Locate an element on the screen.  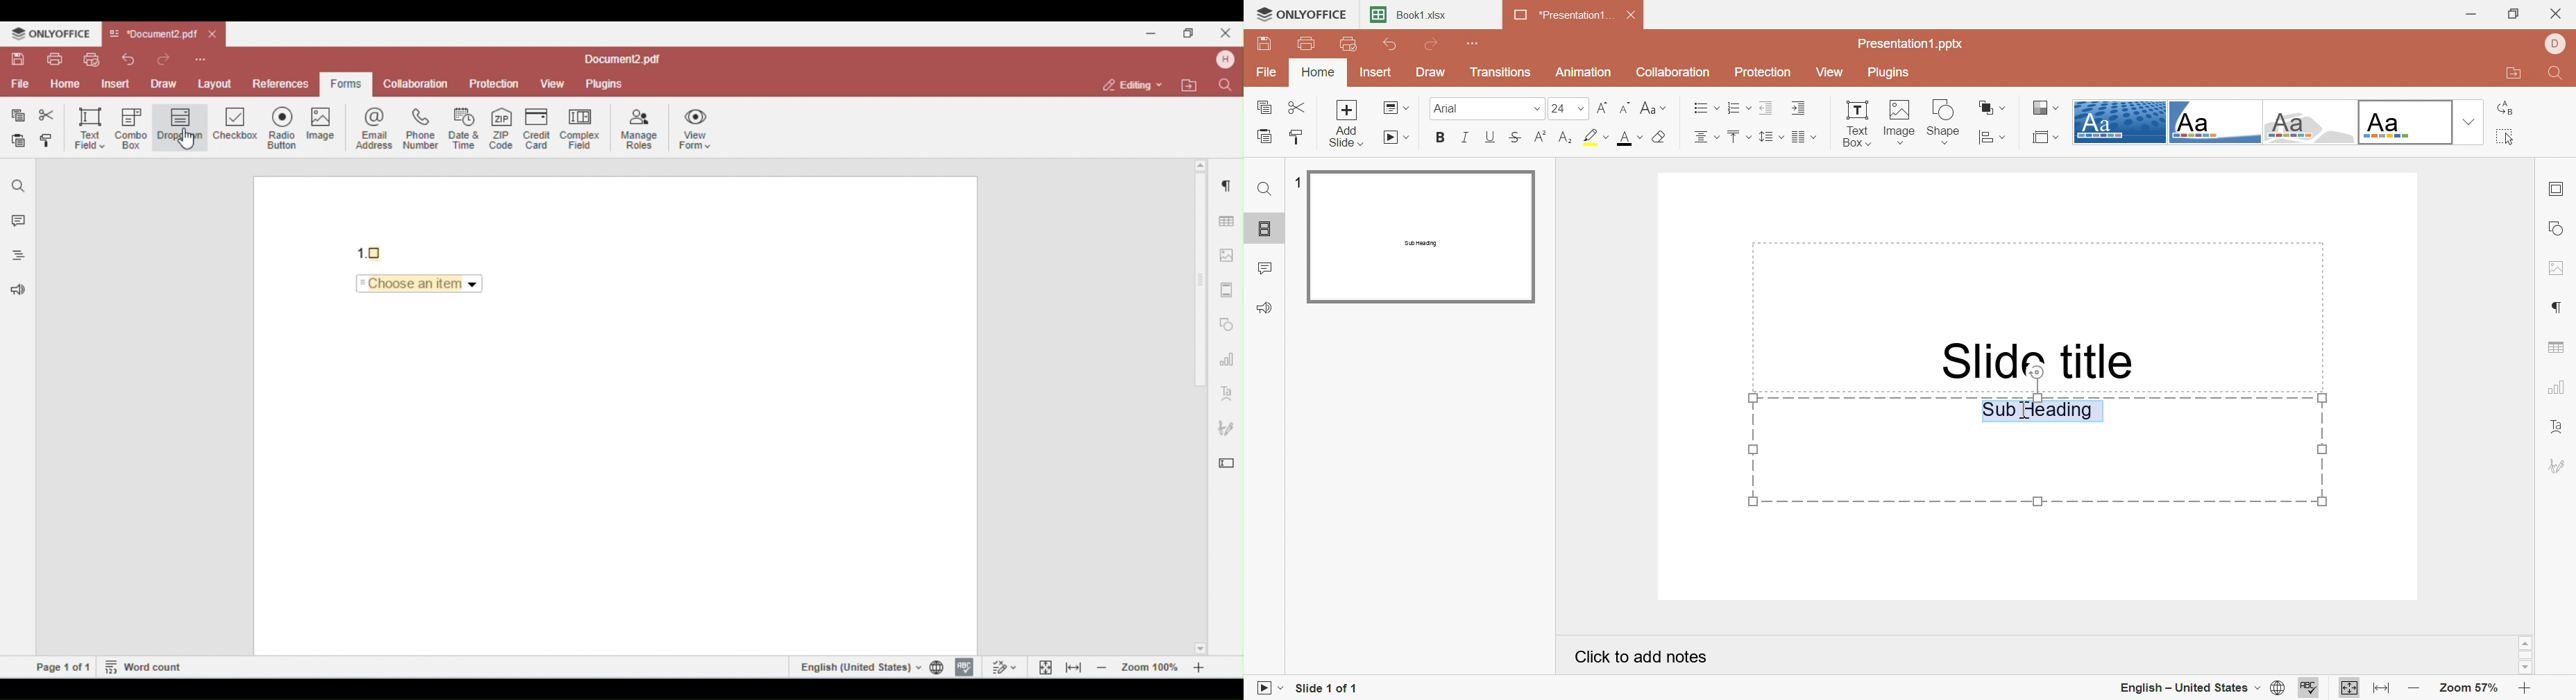
Zoom out is located at coordinates (2412, 685).